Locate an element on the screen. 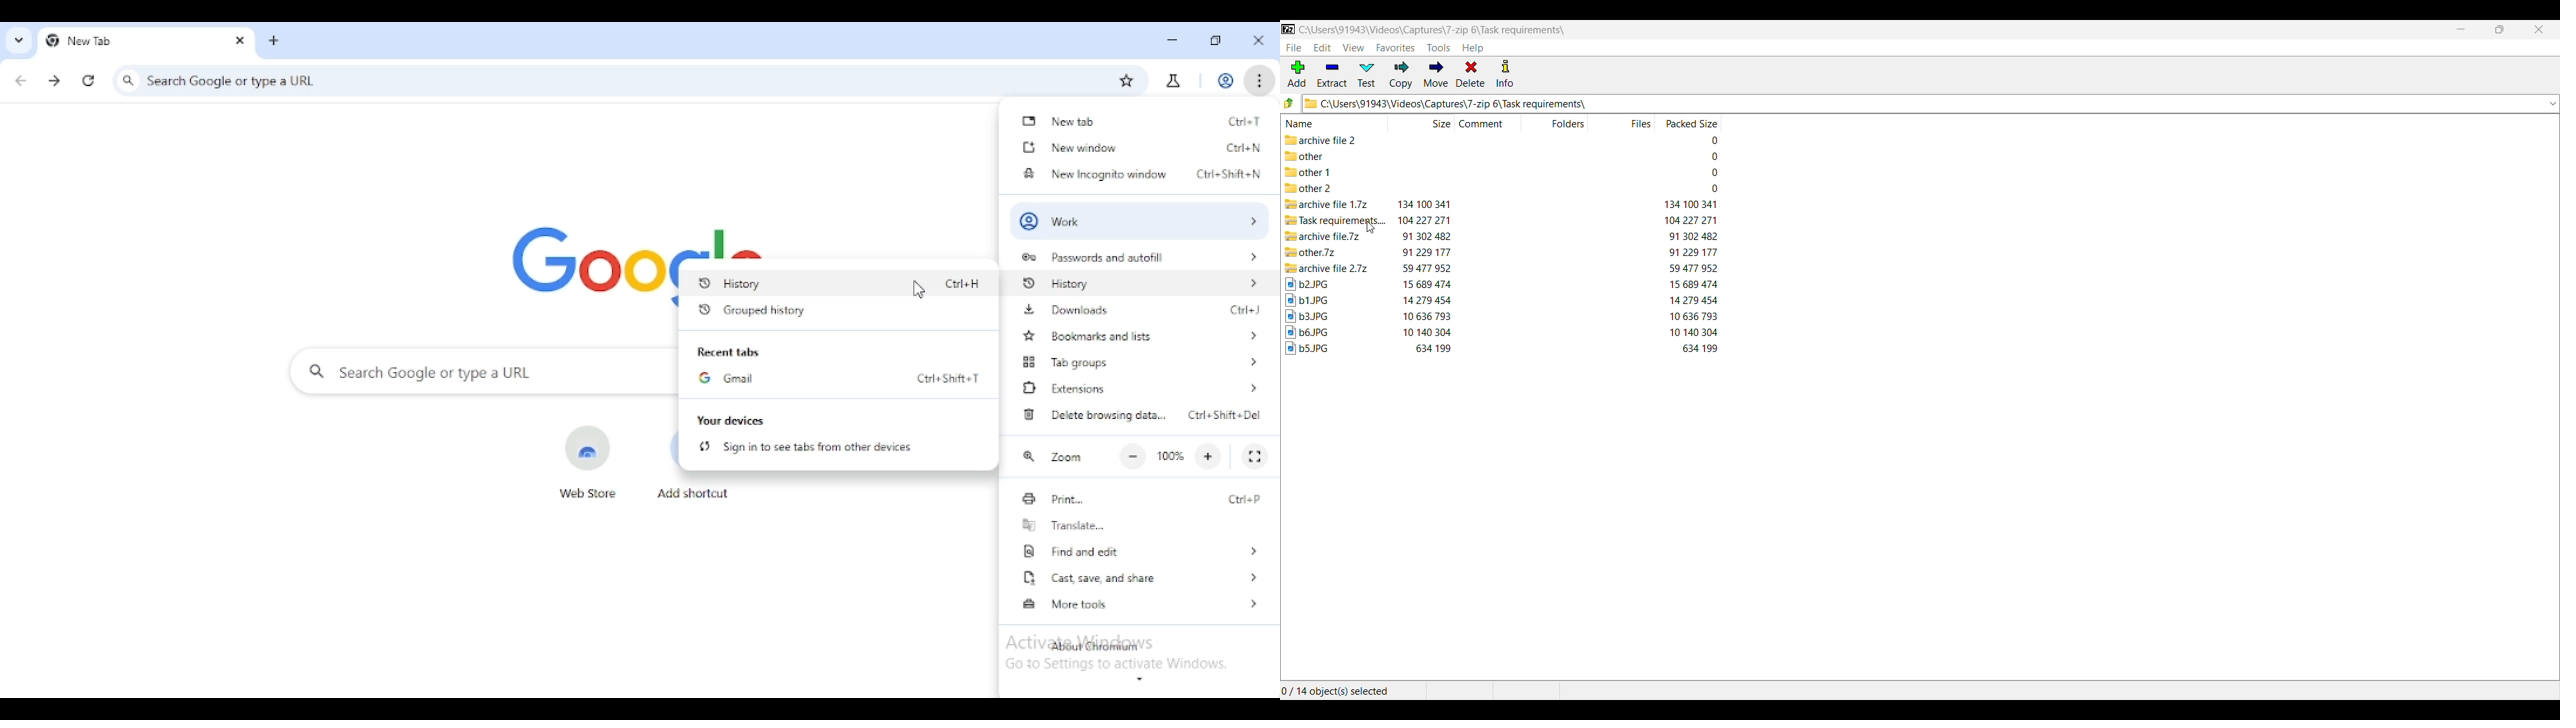 This screenshot has height=728, width=2576. size is located at coordinates (1427, 267).